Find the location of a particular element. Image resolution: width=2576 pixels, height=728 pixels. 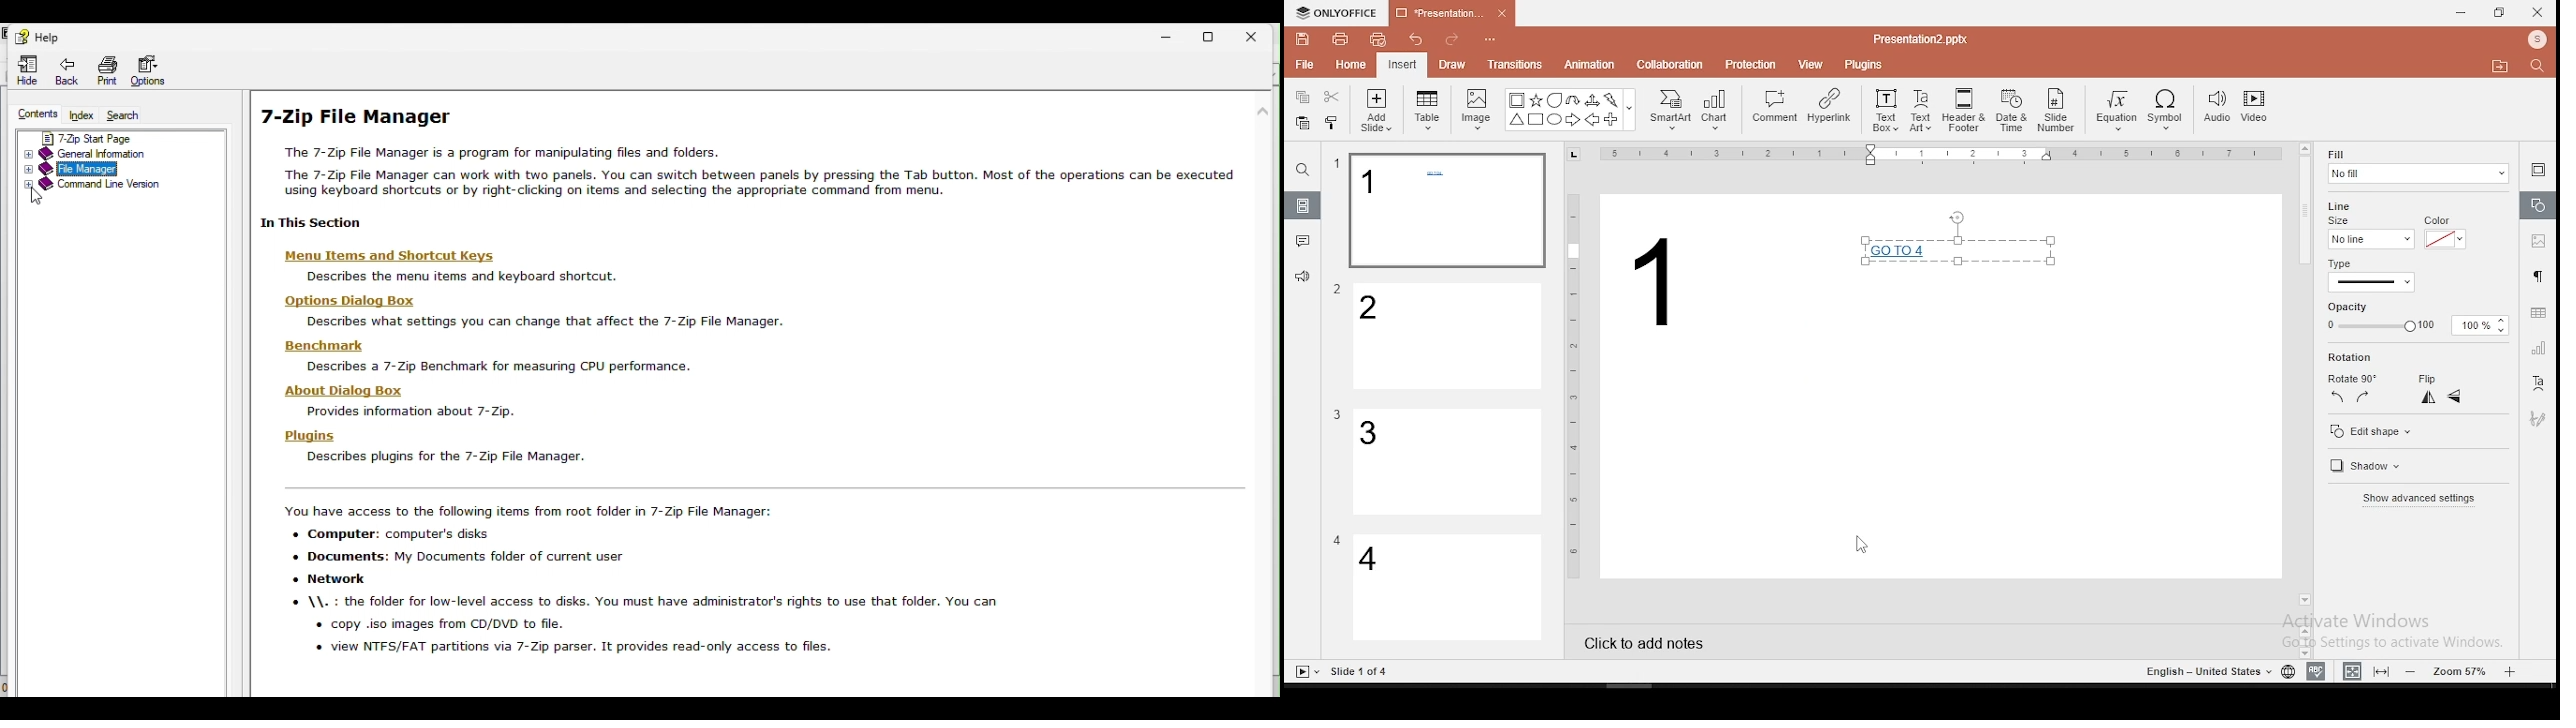

text is located at coordinates (1957, 255).